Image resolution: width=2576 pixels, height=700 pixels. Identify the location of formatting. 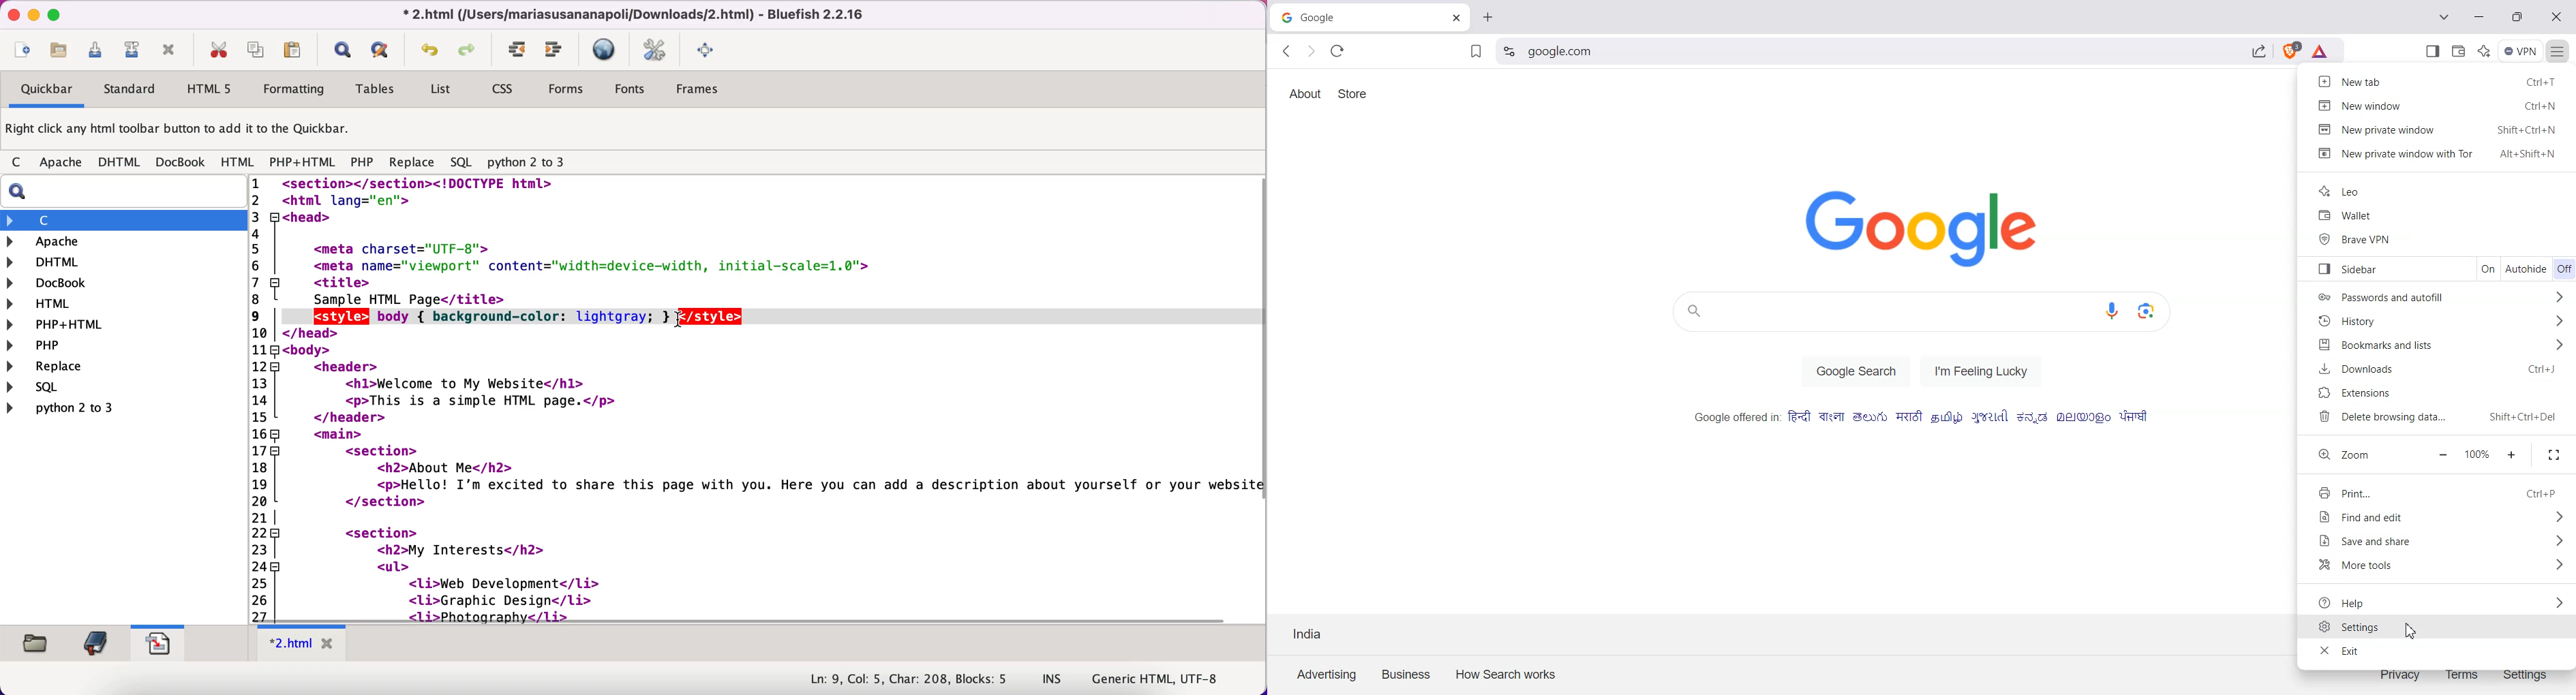
(295, 91).